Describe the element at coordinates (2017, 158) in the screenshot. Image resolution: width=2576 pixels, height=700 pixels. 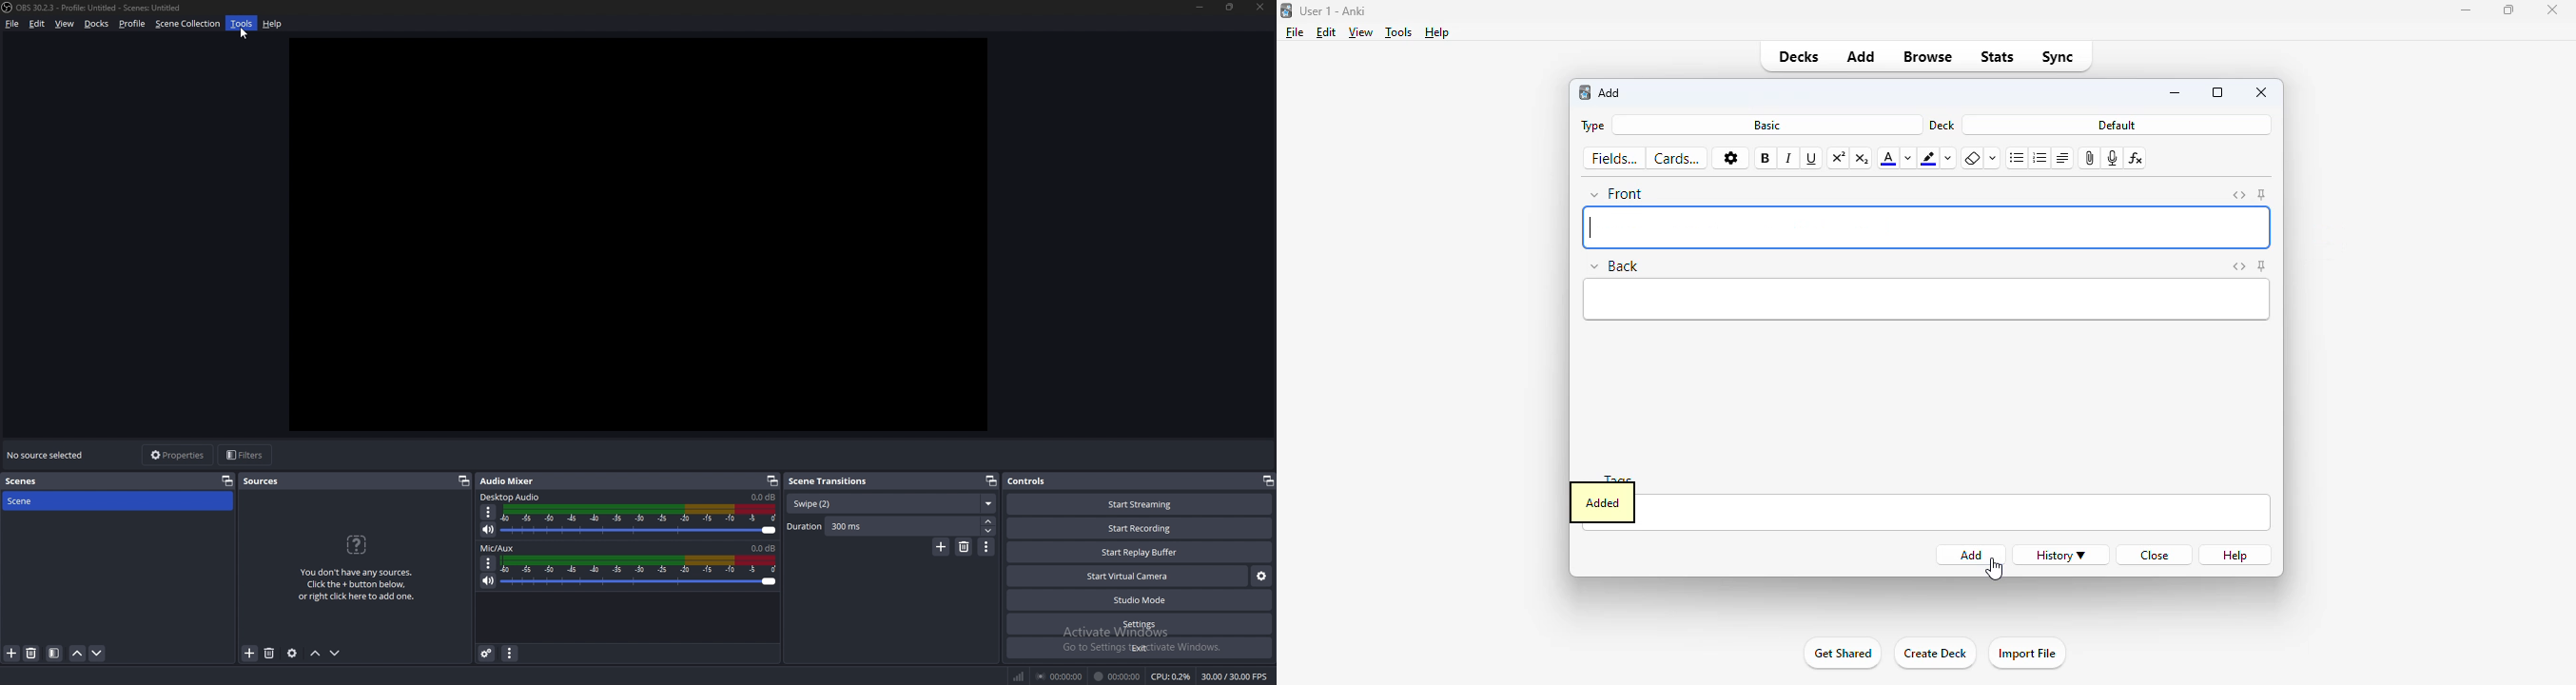
I see `unordered list` at that location.